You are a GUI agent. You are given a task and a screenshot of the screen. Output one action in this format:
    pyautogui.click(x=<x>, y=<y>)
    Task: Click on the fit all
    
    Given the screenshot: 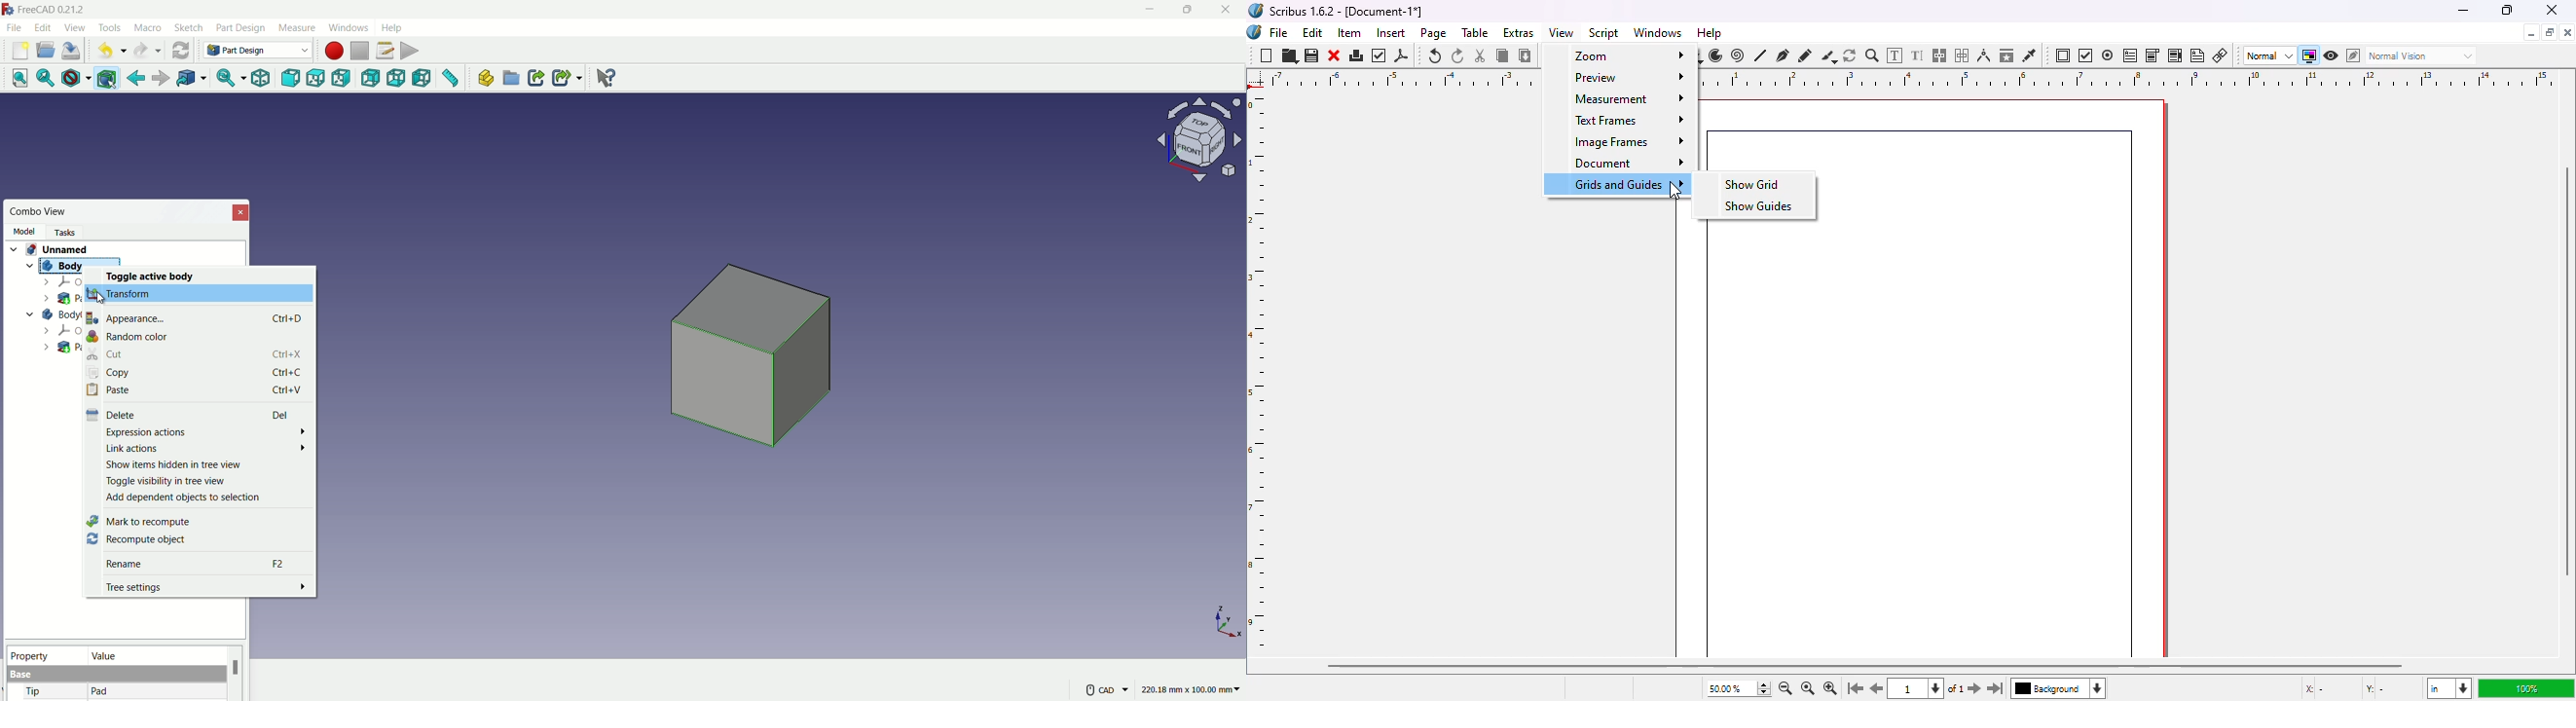 What is the action you would take?
    pyautogui.click(x=16, y=77)
    